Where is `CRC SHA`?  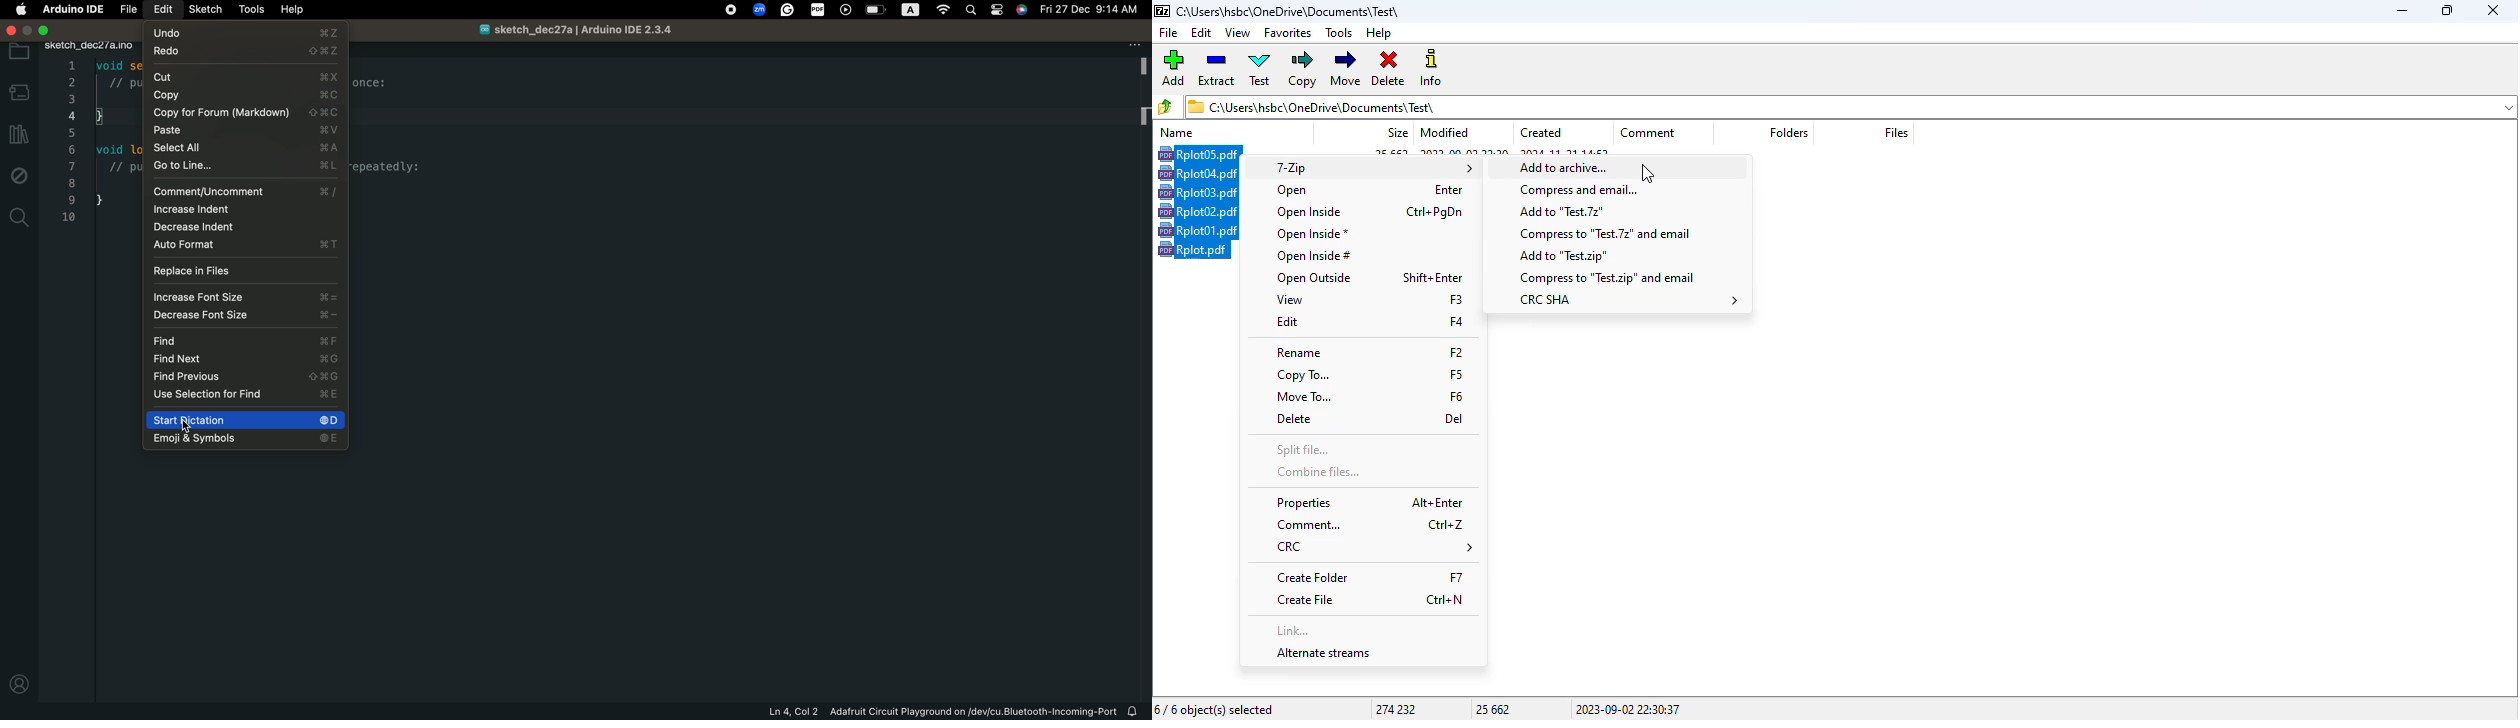 CRC SHA is located at coordinates (1629, 300).